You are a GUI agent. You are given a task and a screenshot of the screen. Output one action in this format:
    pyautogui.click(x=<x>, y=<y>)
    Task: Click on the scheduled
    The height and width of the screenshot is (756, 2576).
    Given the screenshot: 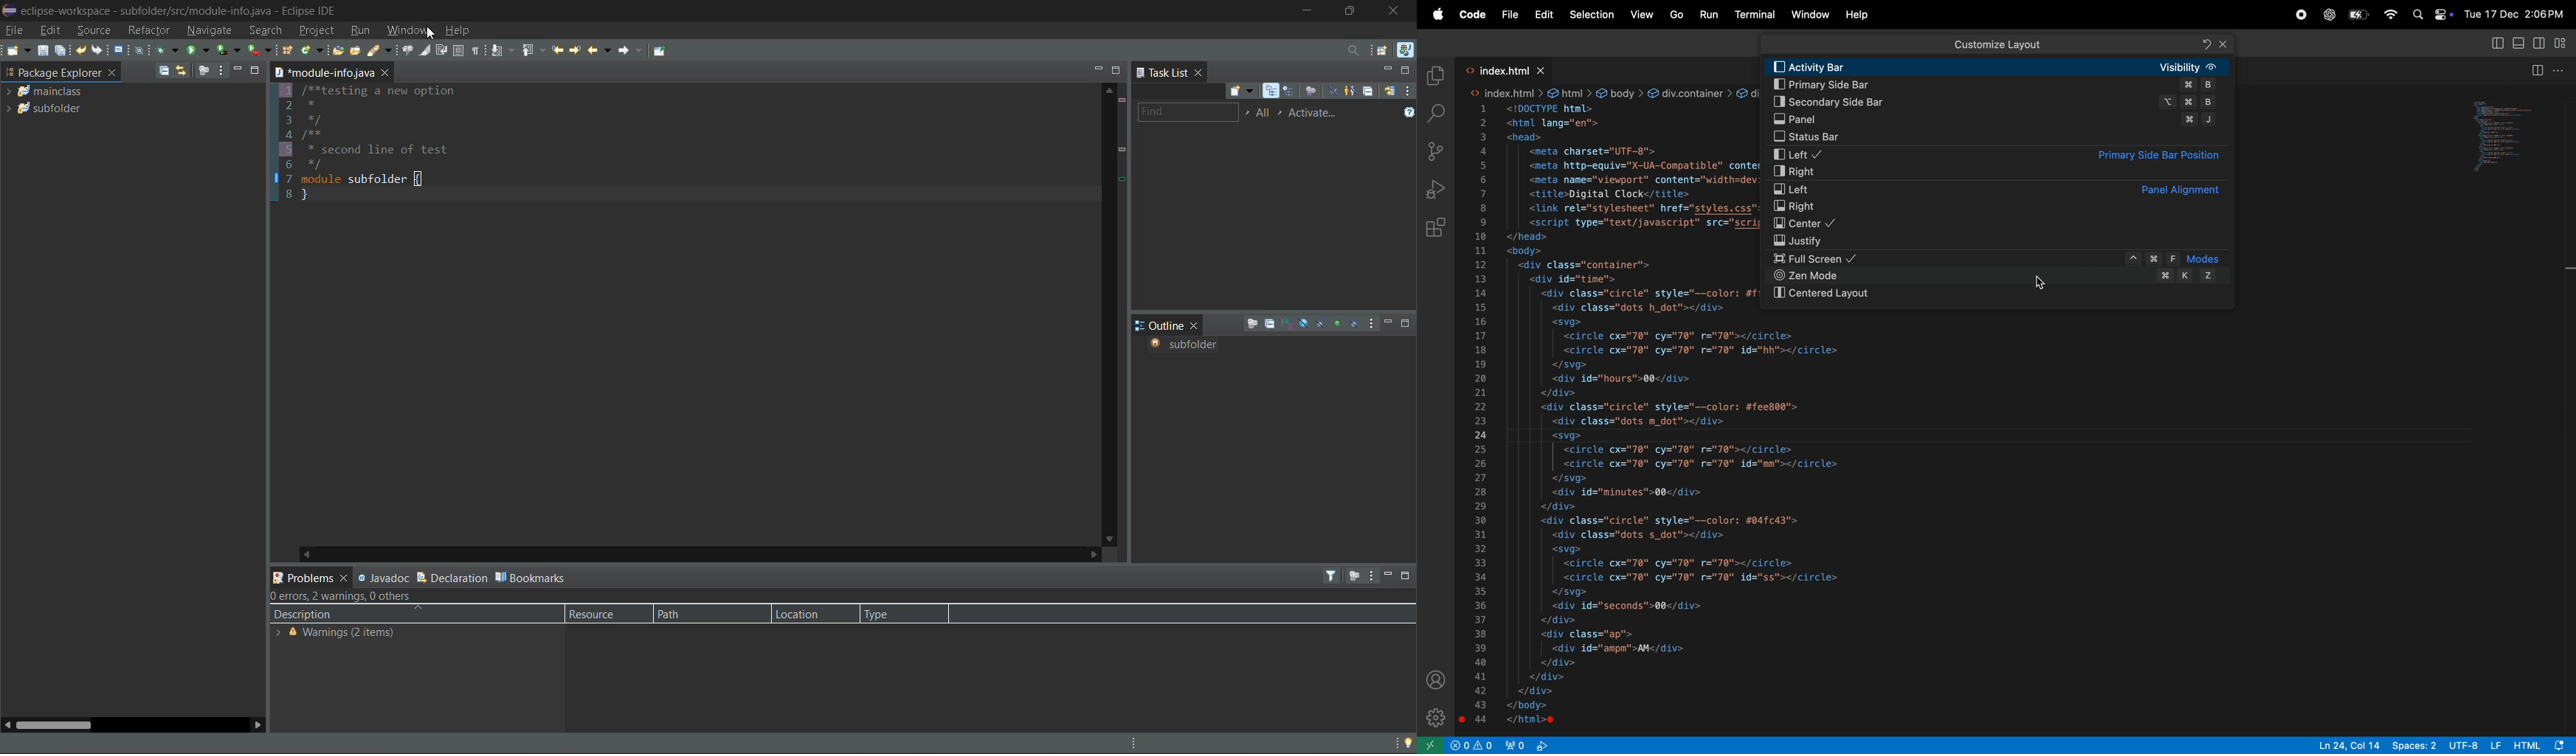 What is the action you would take?
    pyautogui.click(x=1291, y=91)
    